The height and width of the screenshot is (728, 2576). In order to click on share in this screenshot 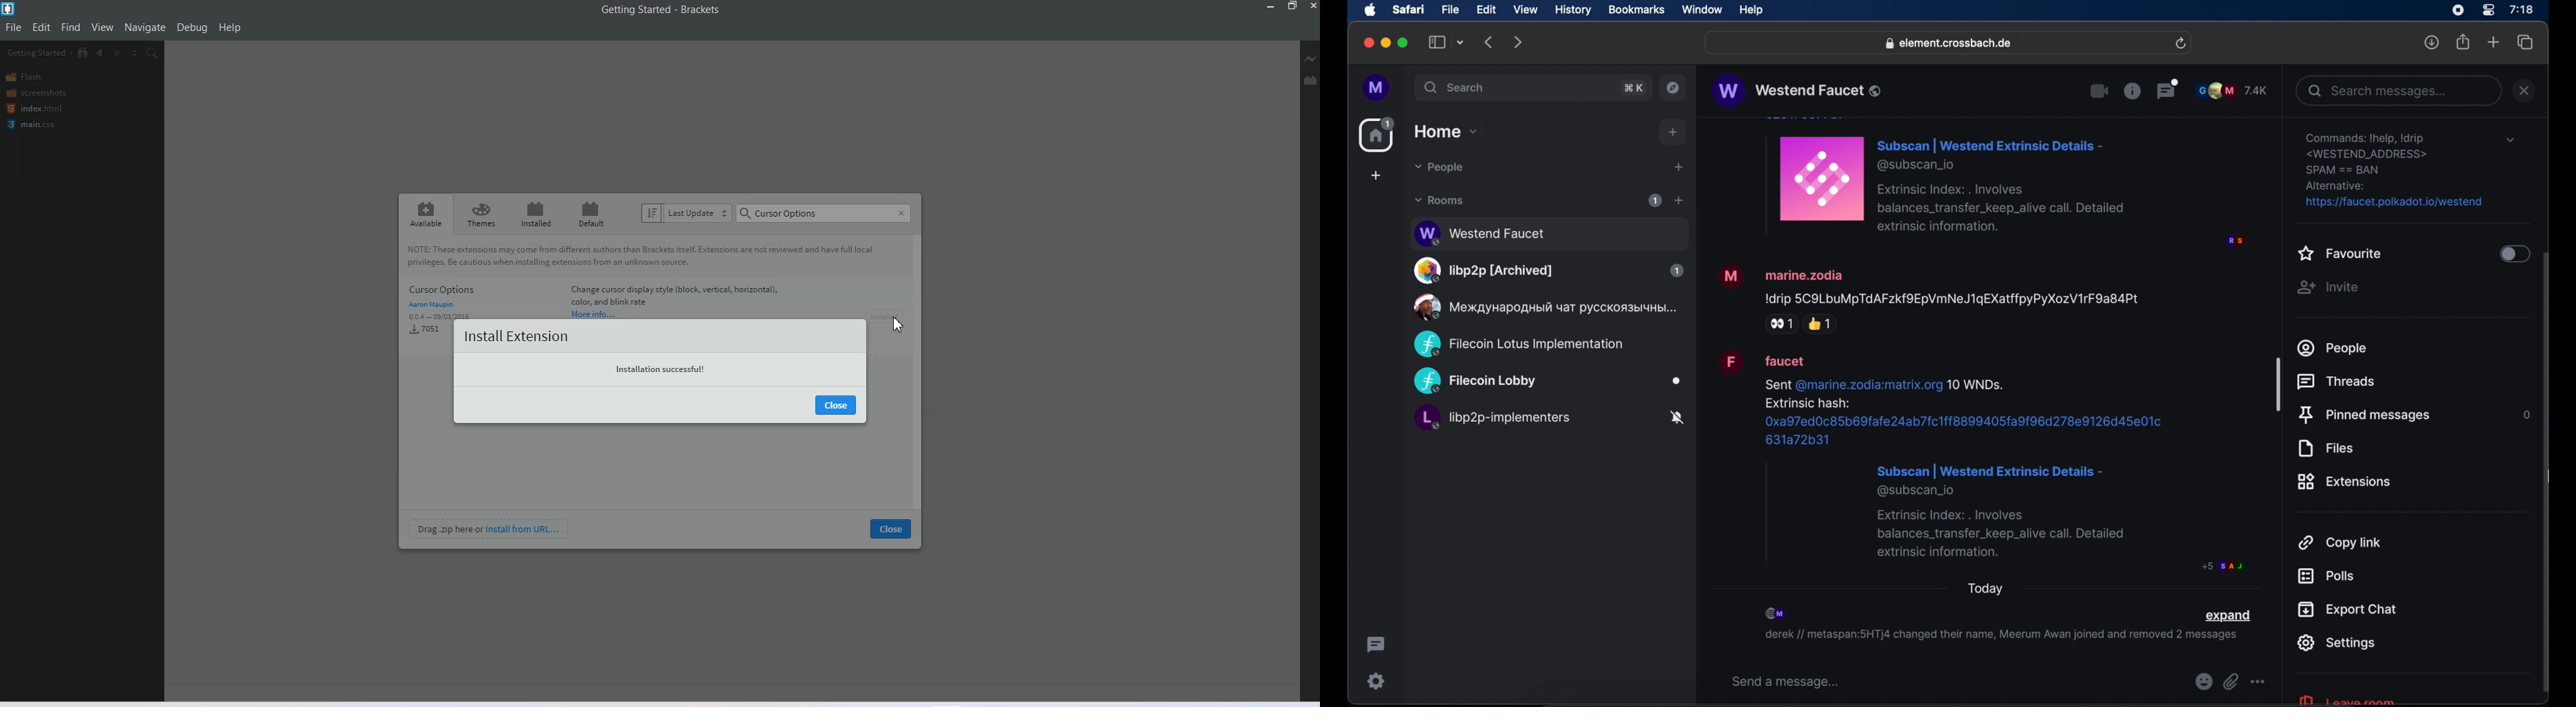, I will do `click(2464, 42)`.